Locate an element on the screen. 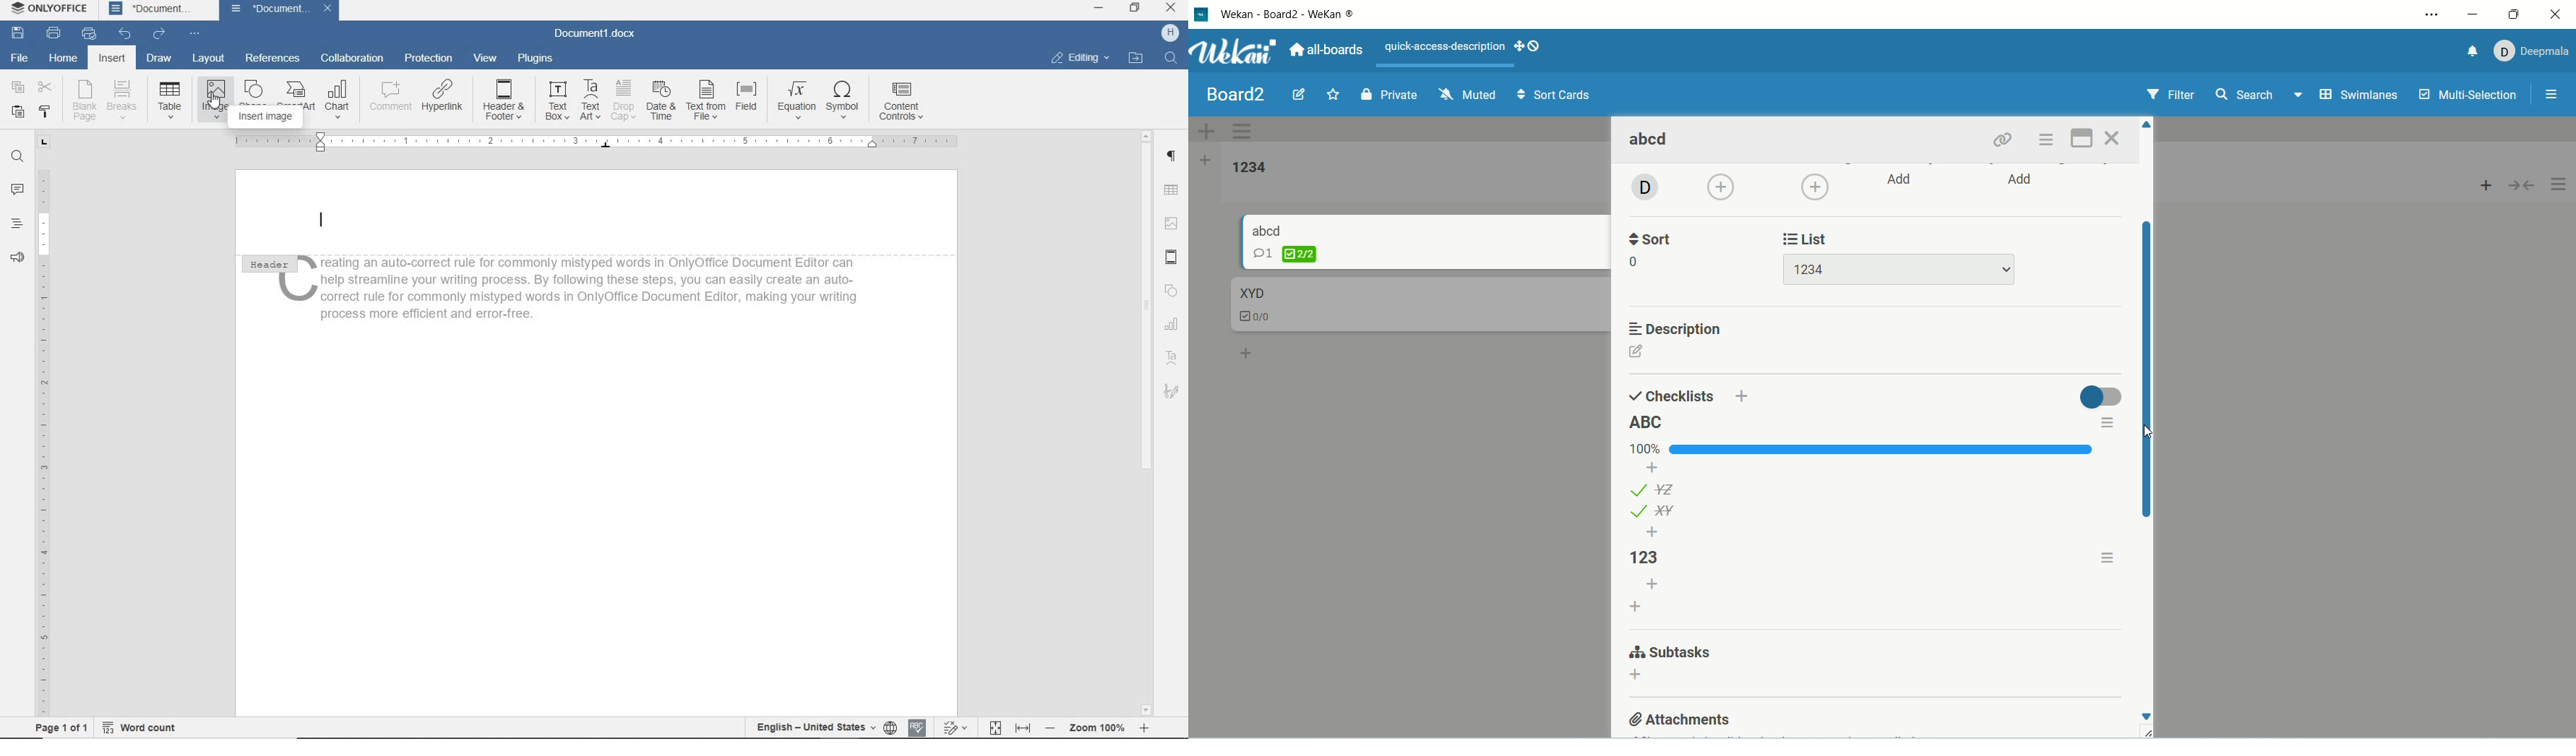  edit is located at coordinates (1298, 94).